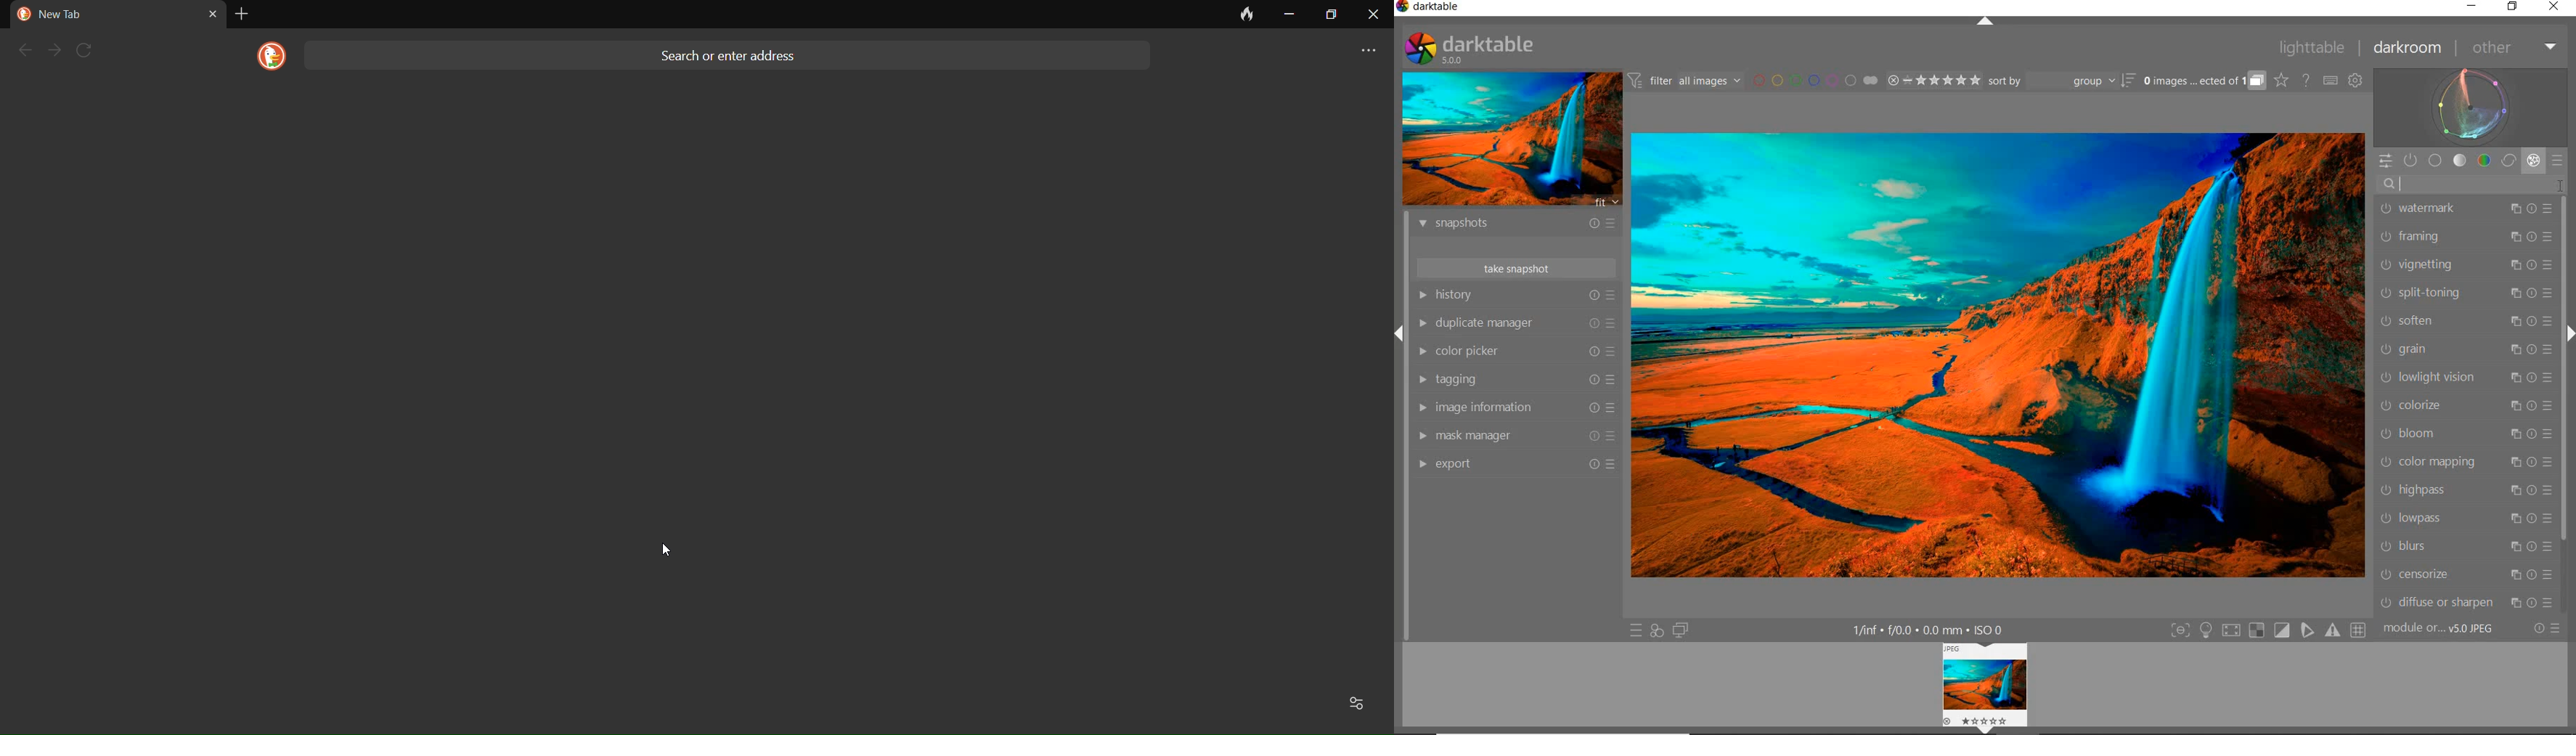 The width and height of the screenshot is (2576, 756). Describe the element at coordinates (2465, 520) in the screenshot. I see `lowpass` at that location.